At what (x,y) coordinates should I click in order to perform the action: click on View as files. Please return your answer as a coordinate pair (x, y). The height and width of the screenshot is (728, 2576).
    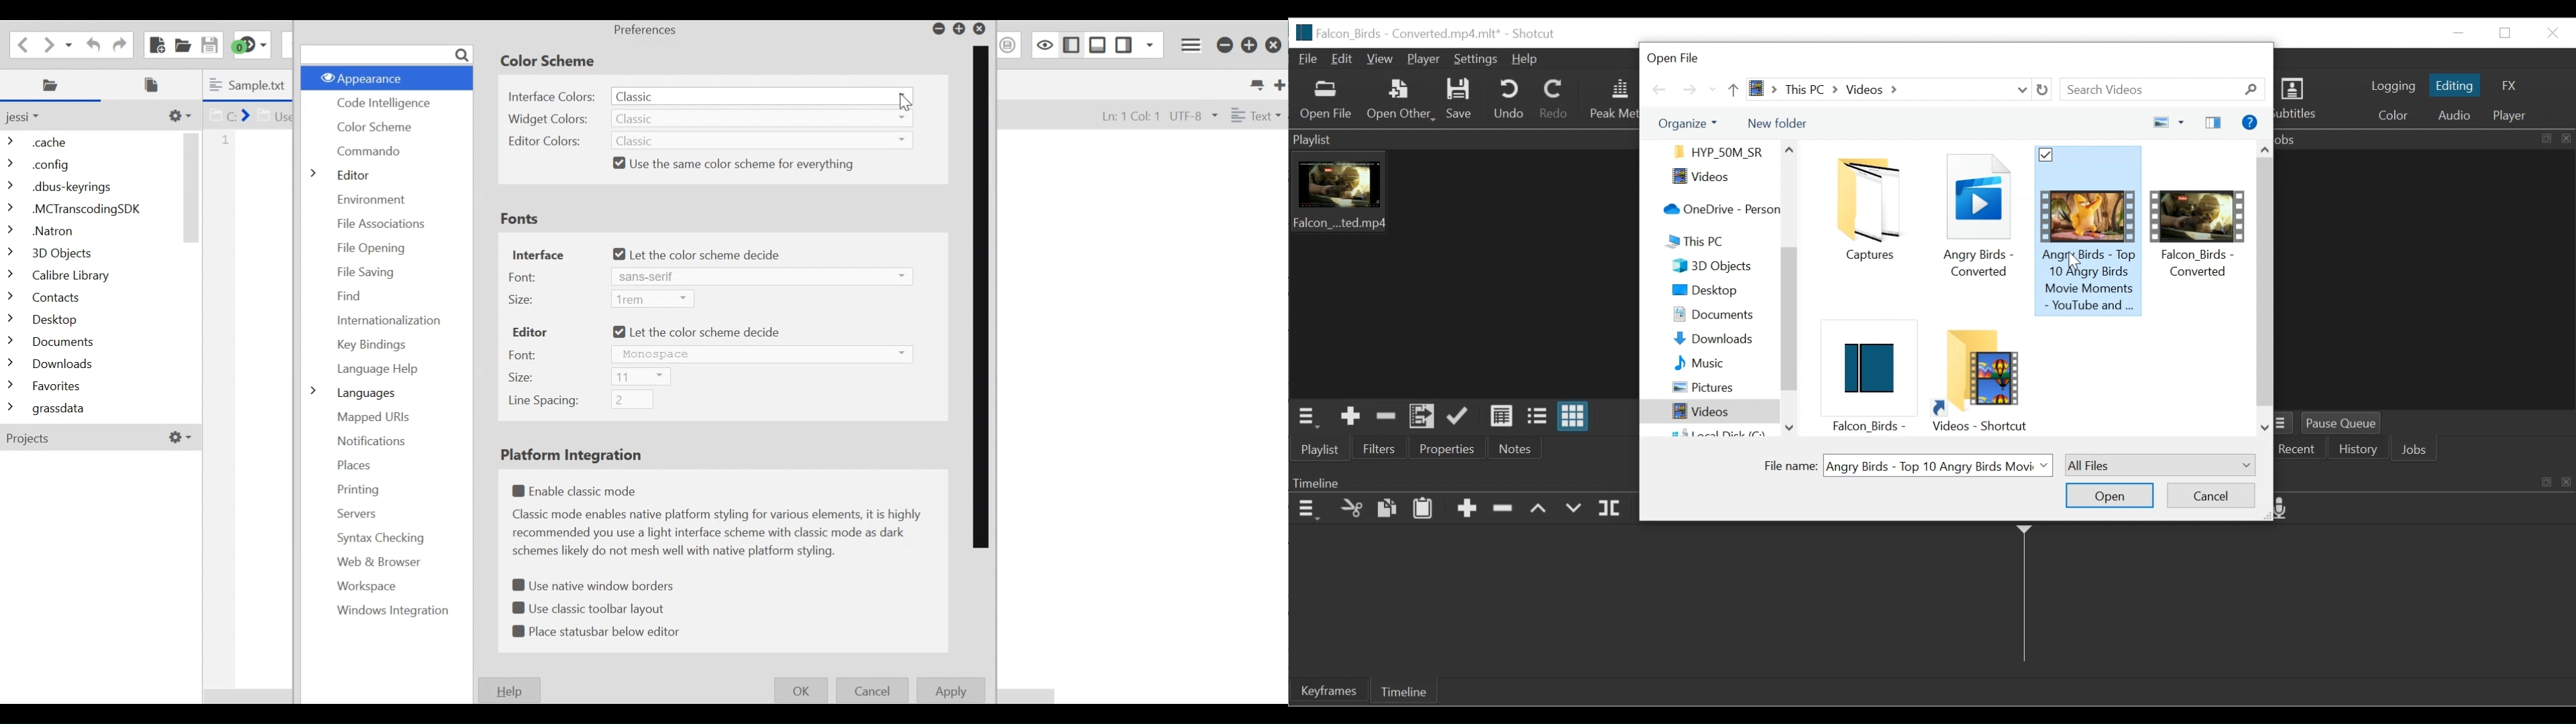
    Looking at the image, I should click on (1540, 417).